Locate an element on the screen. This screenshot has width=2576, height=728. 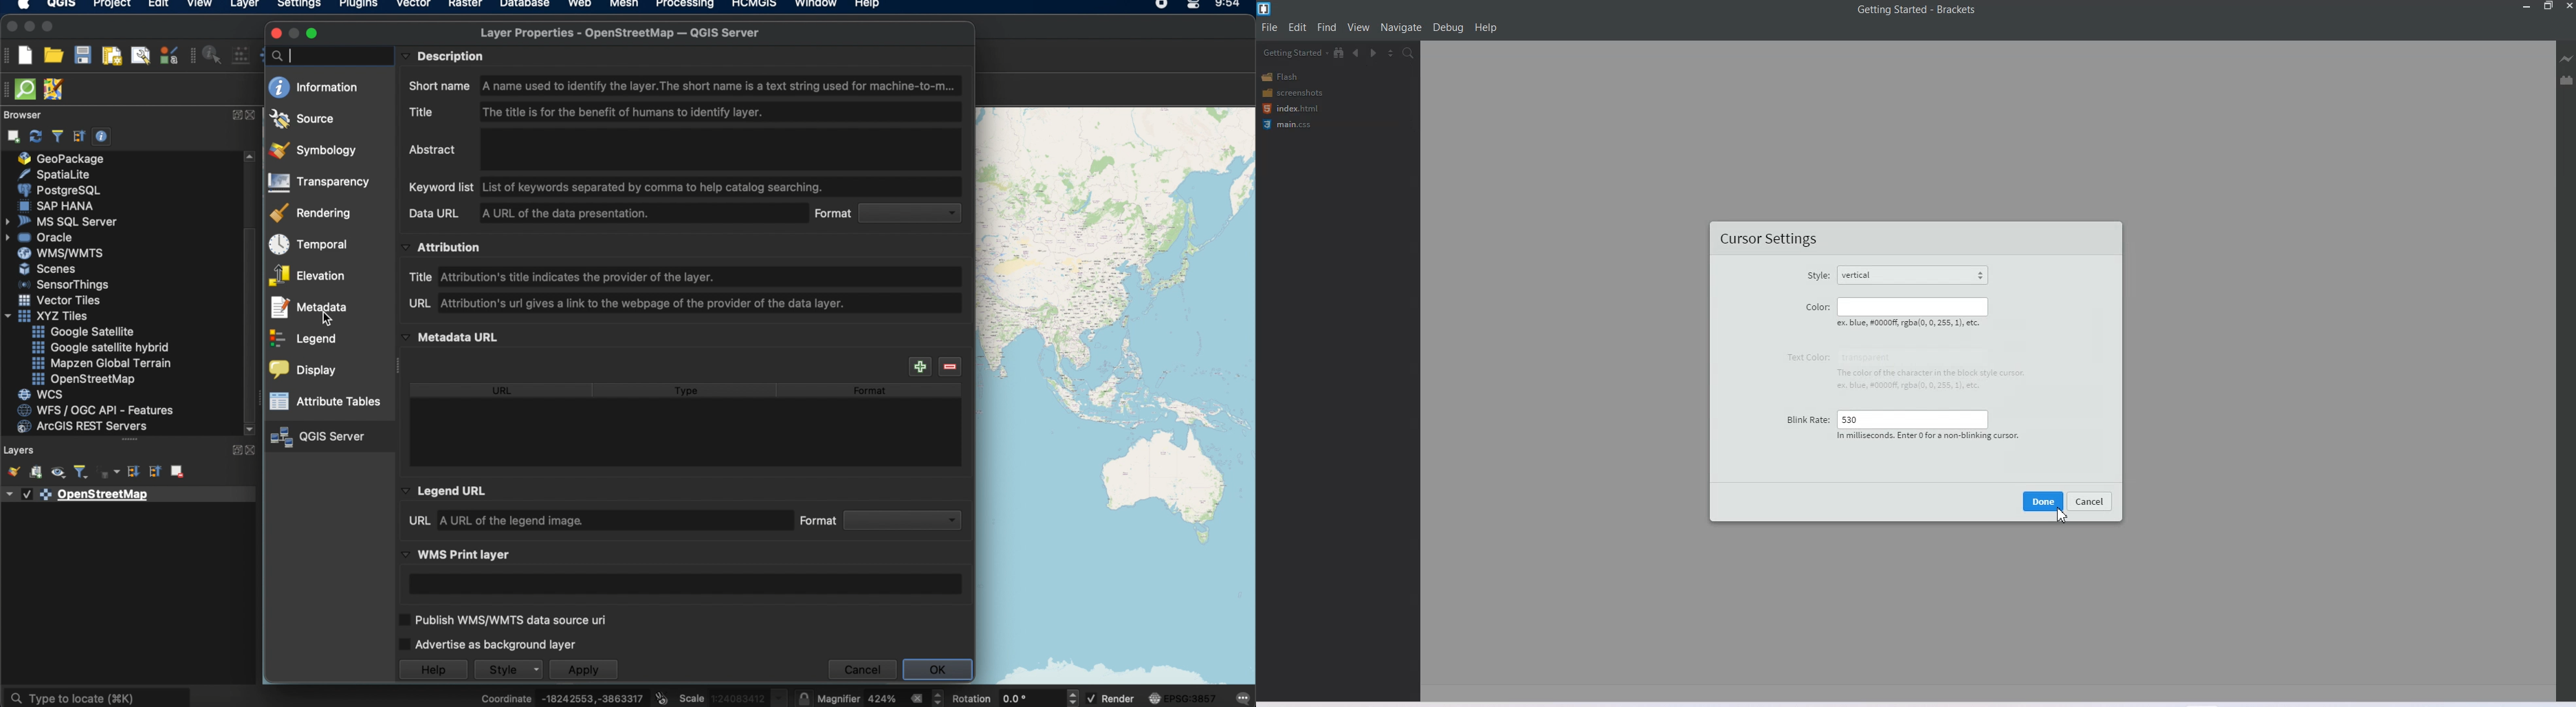
apple logo is located at coordinates (22, 5).